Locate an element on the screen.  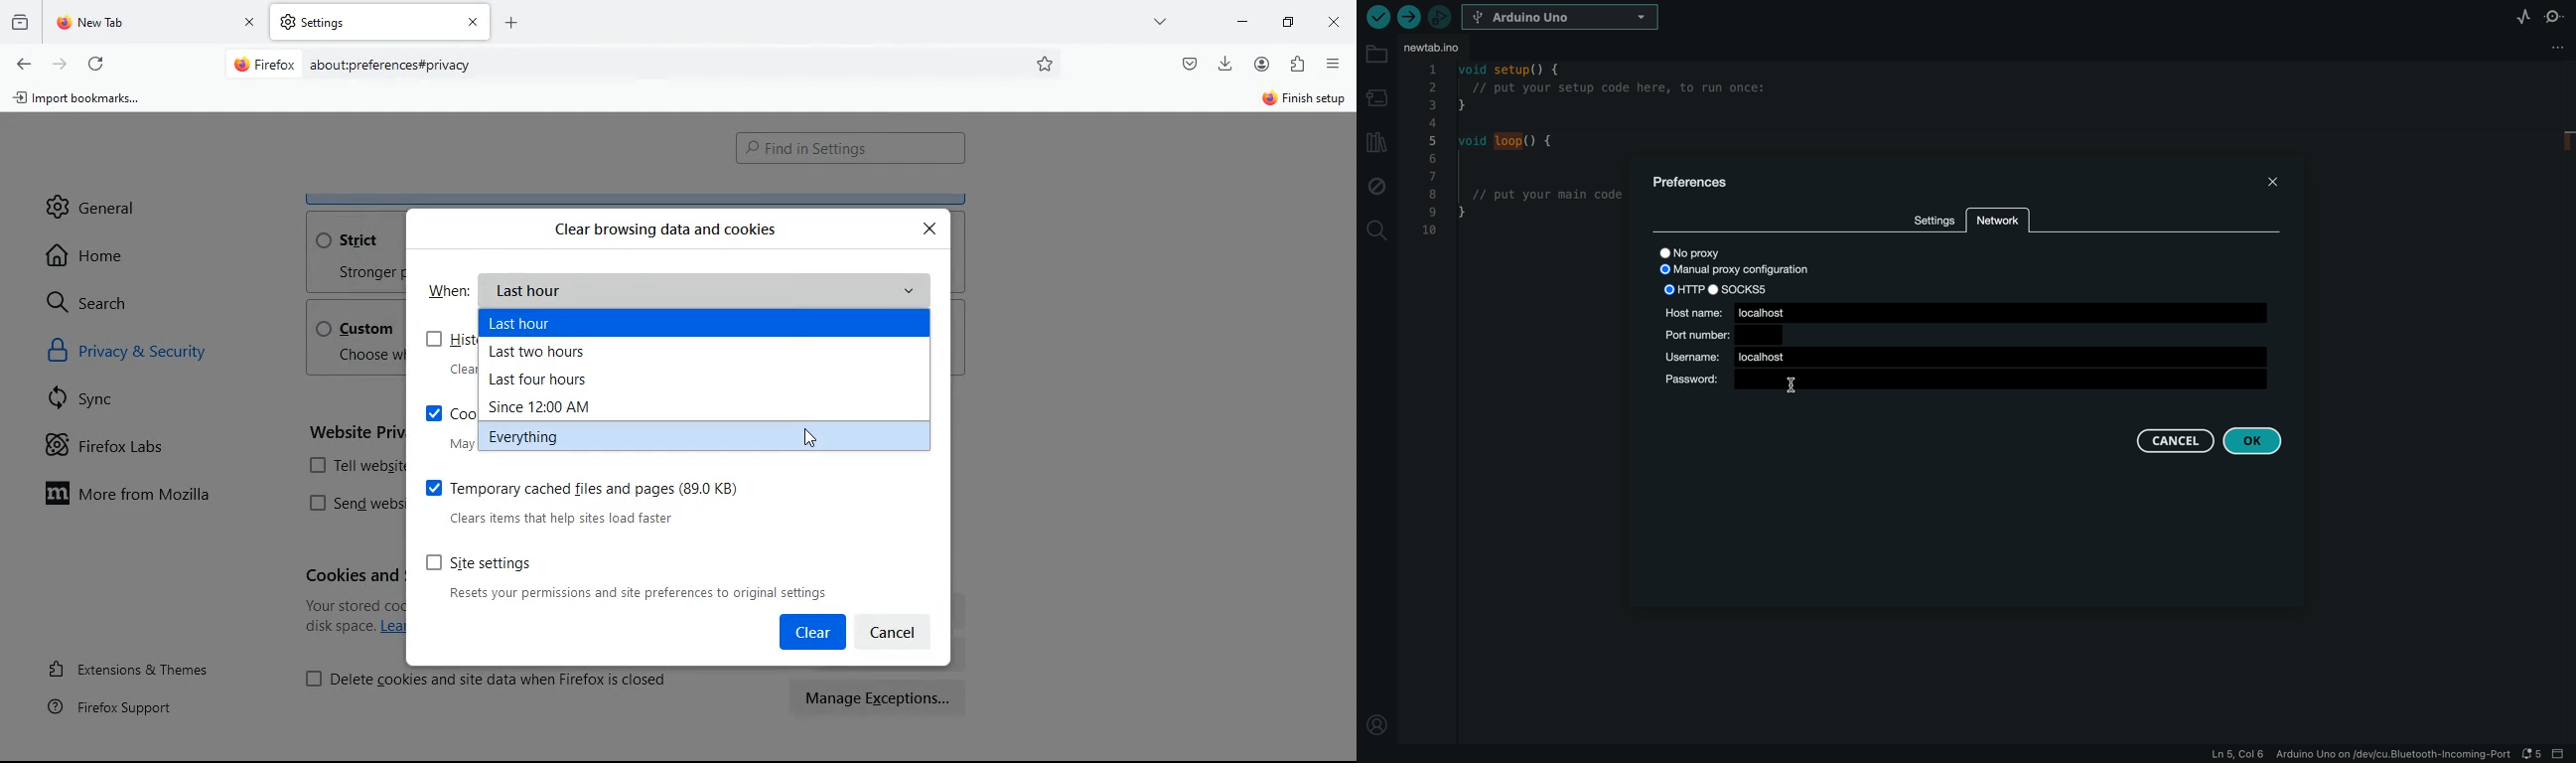
more from mozilla is located at coordinates (145, 497).